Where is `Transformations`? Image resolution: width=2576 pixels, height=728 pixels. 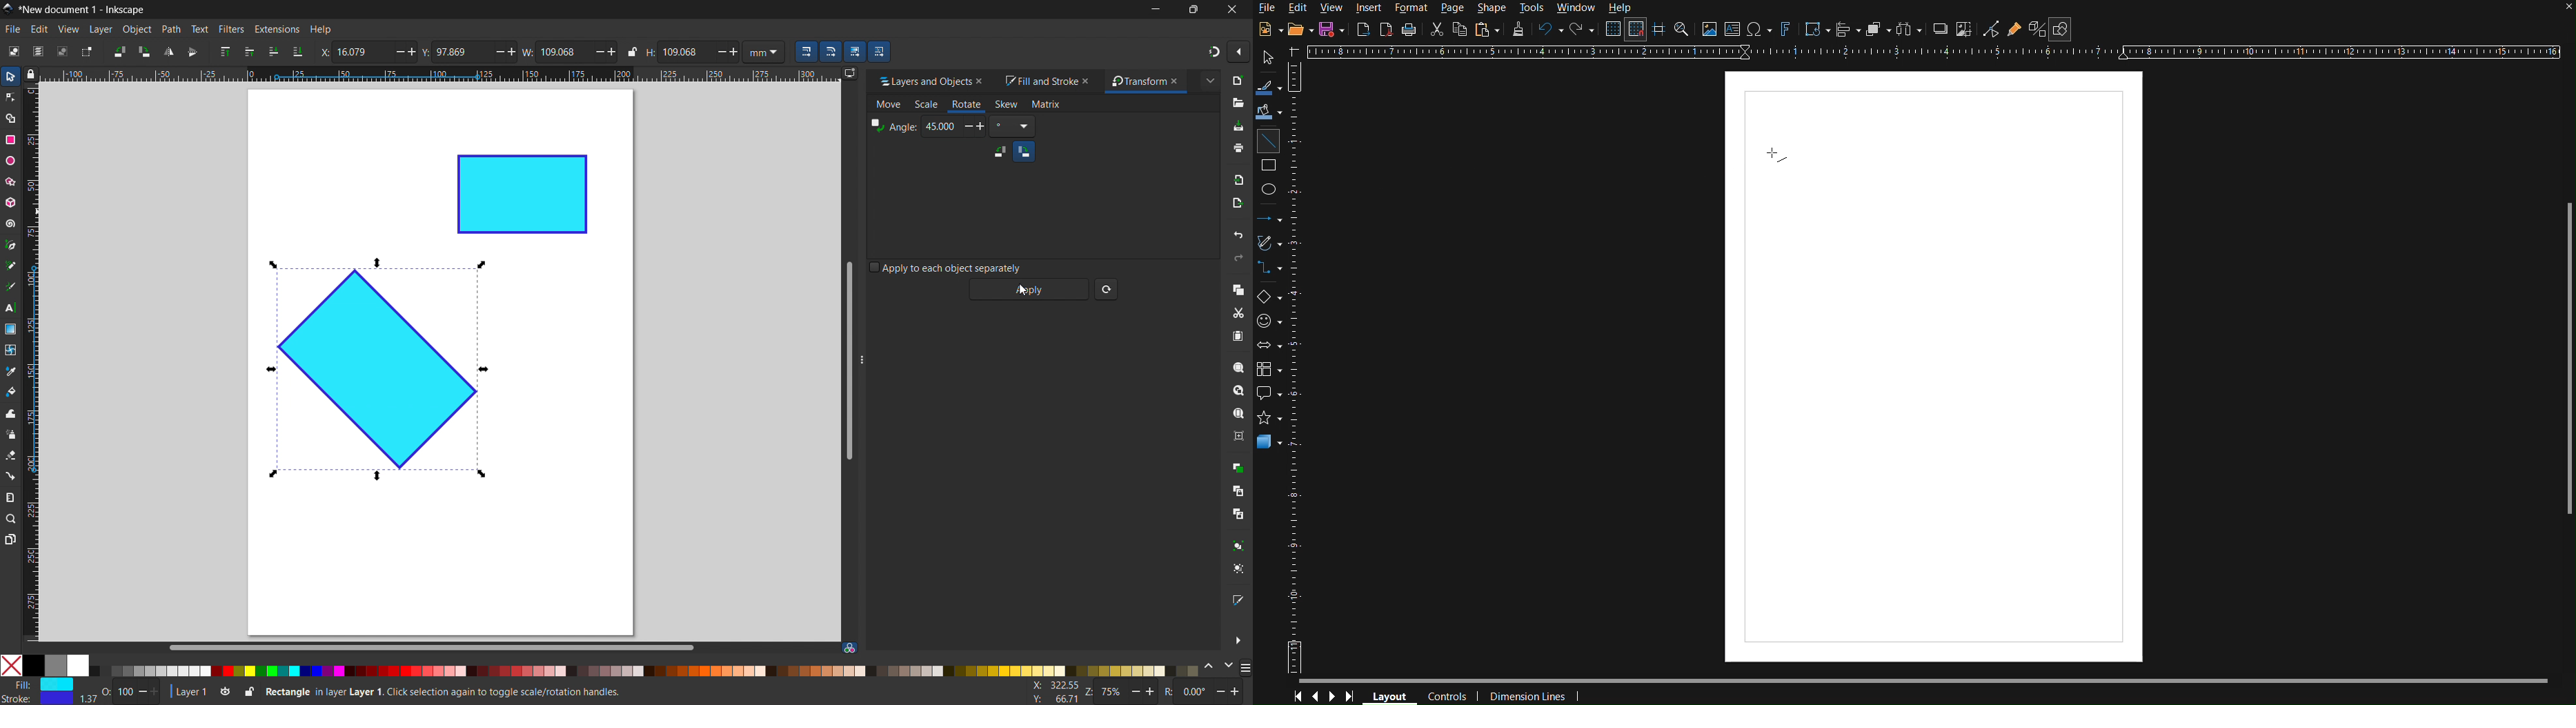
Transformations is located at coordinates (1816, 30).